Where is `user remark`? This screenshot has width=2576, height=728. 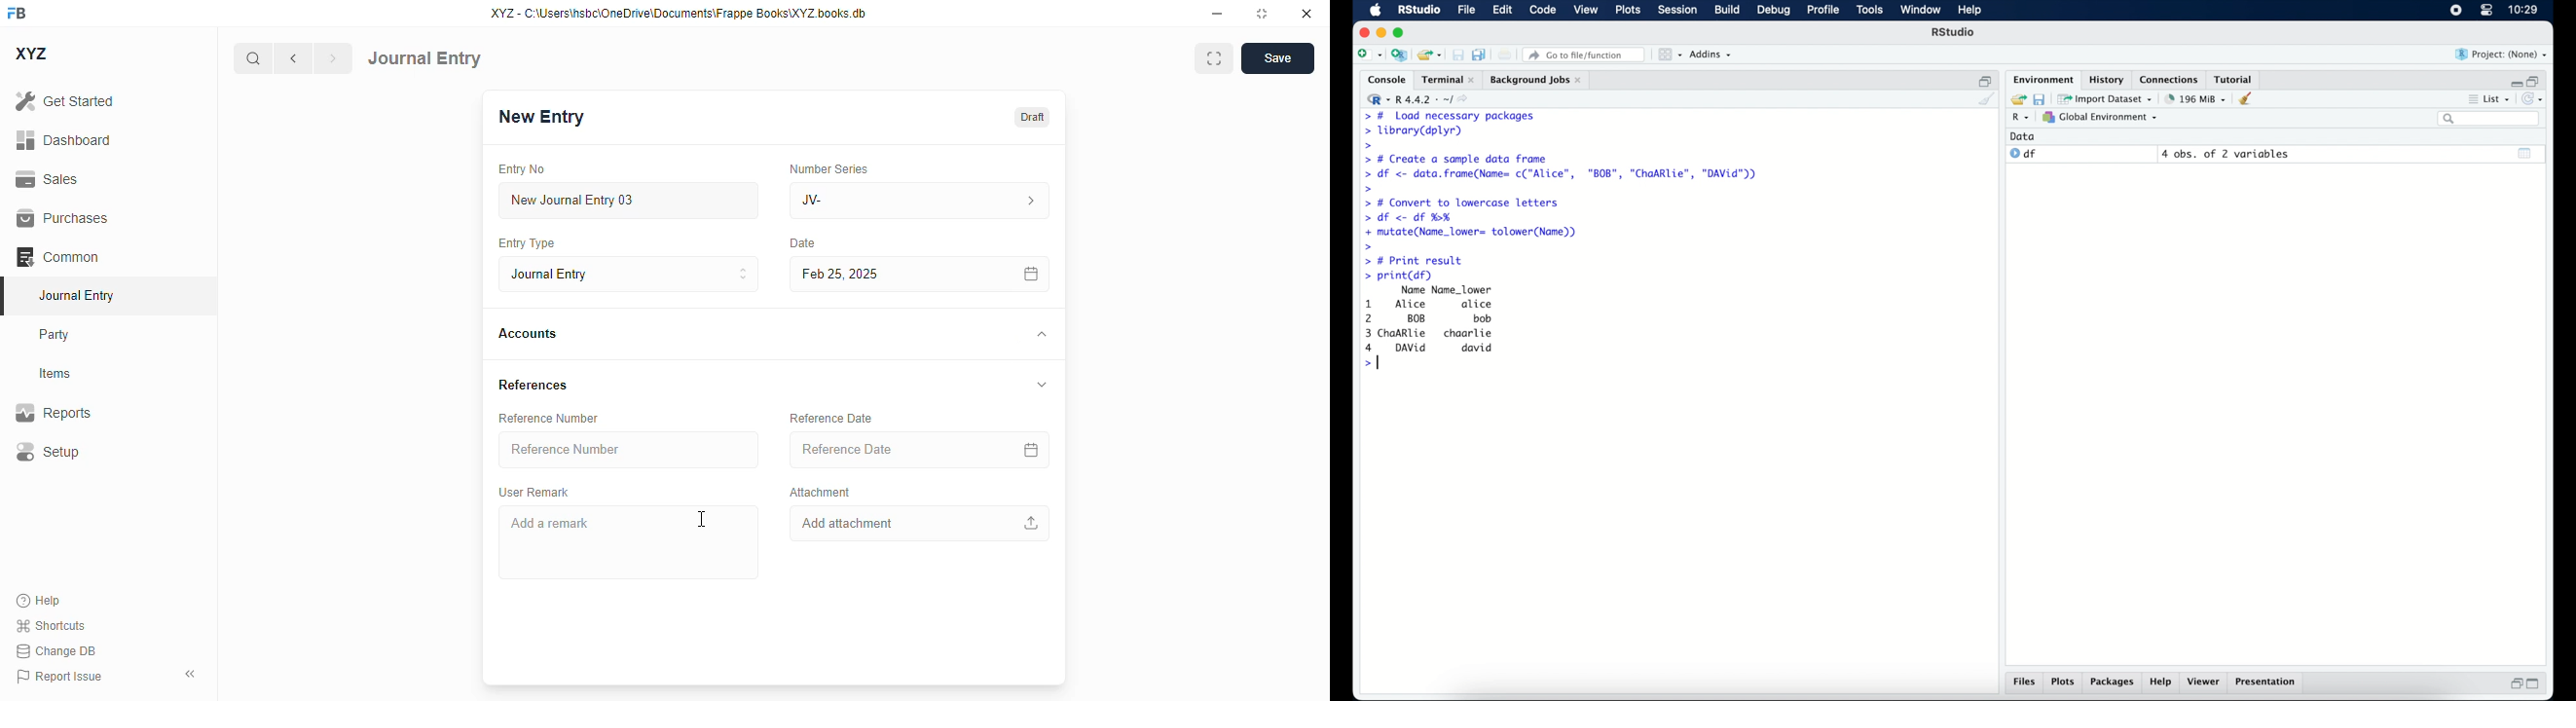
user remark is located at coordinates (534, 492).